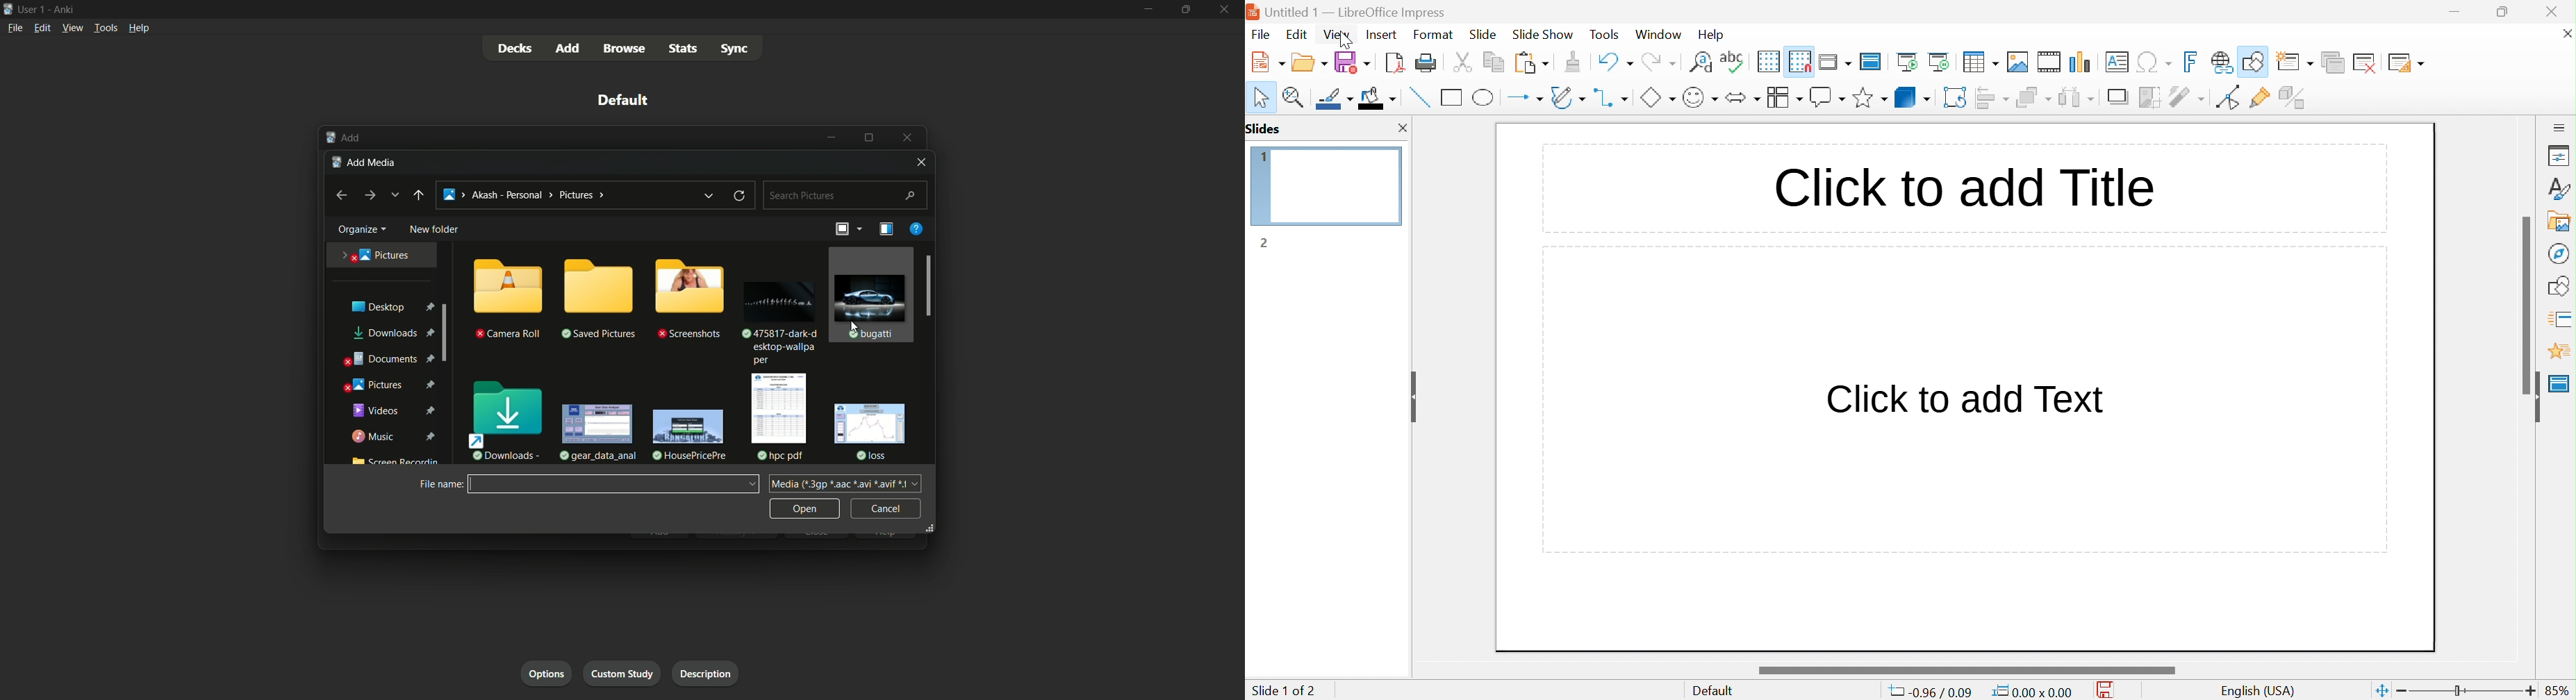 The height and width of the screenshot is (700, 2576). What do you see at coordinates (844, 194) in the screenshot?
I see `search bar` at bounding box center [844, 194].